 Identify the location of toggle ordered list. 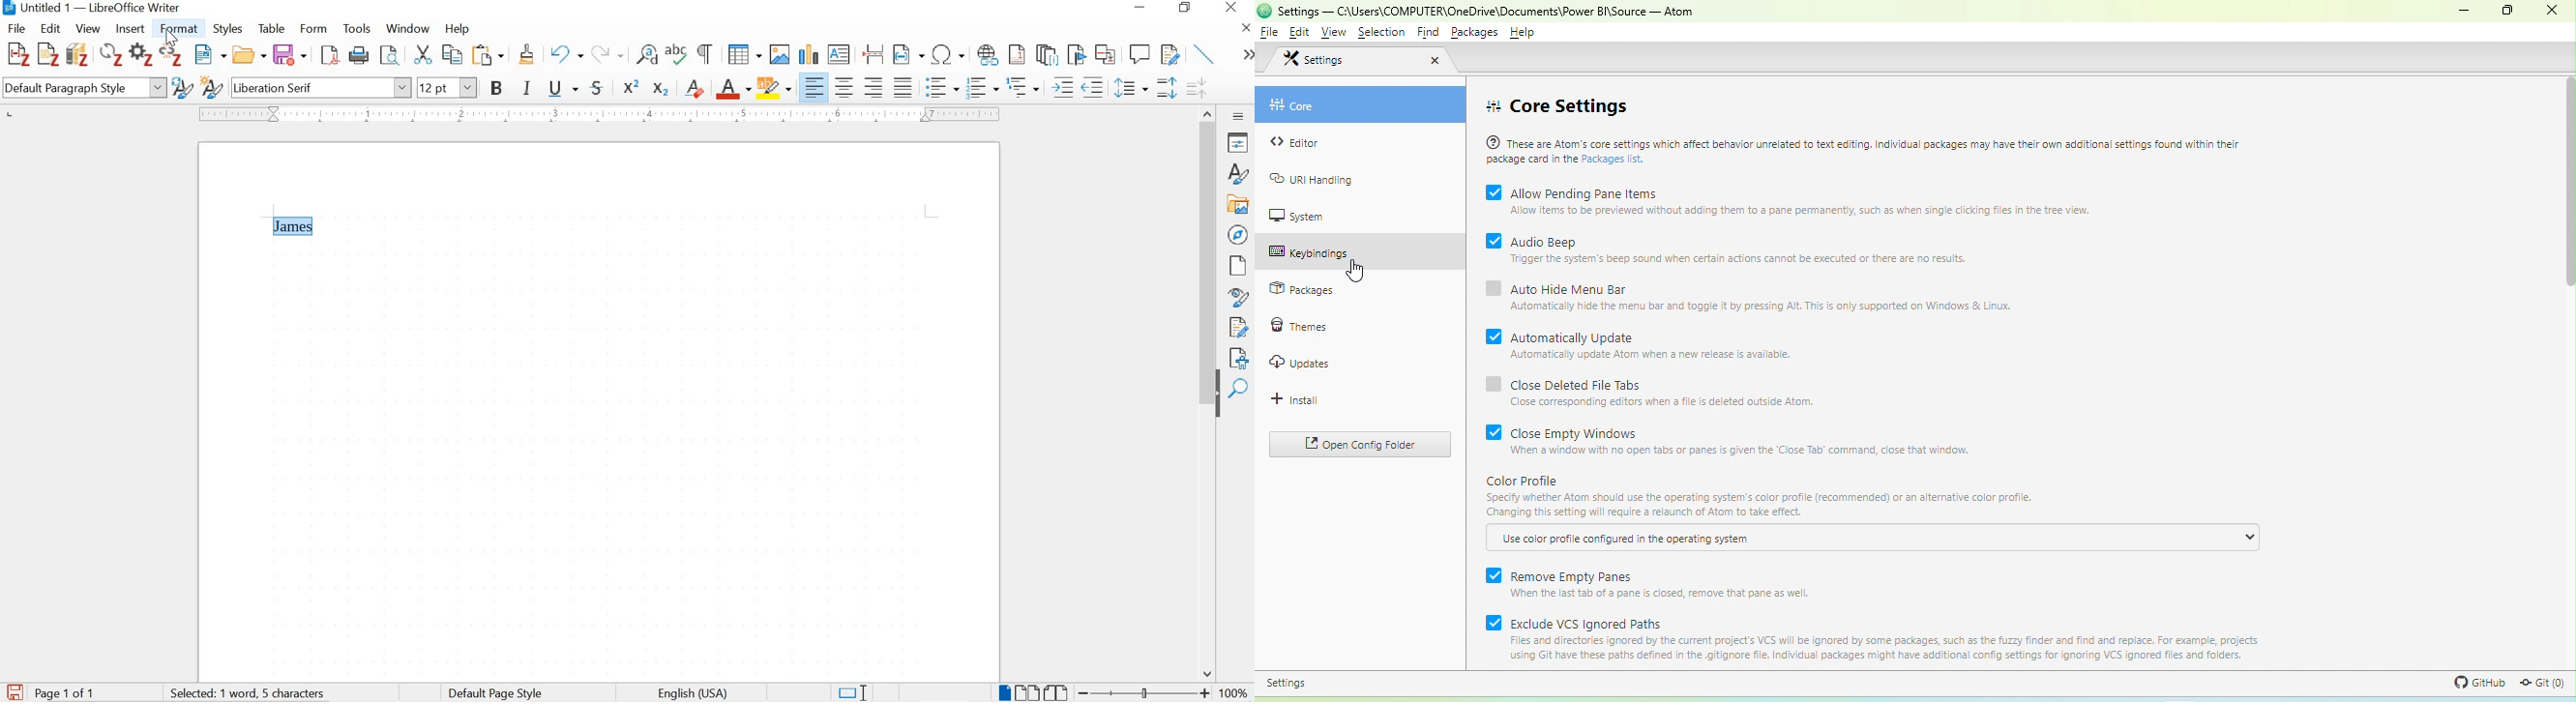
(981, 88).